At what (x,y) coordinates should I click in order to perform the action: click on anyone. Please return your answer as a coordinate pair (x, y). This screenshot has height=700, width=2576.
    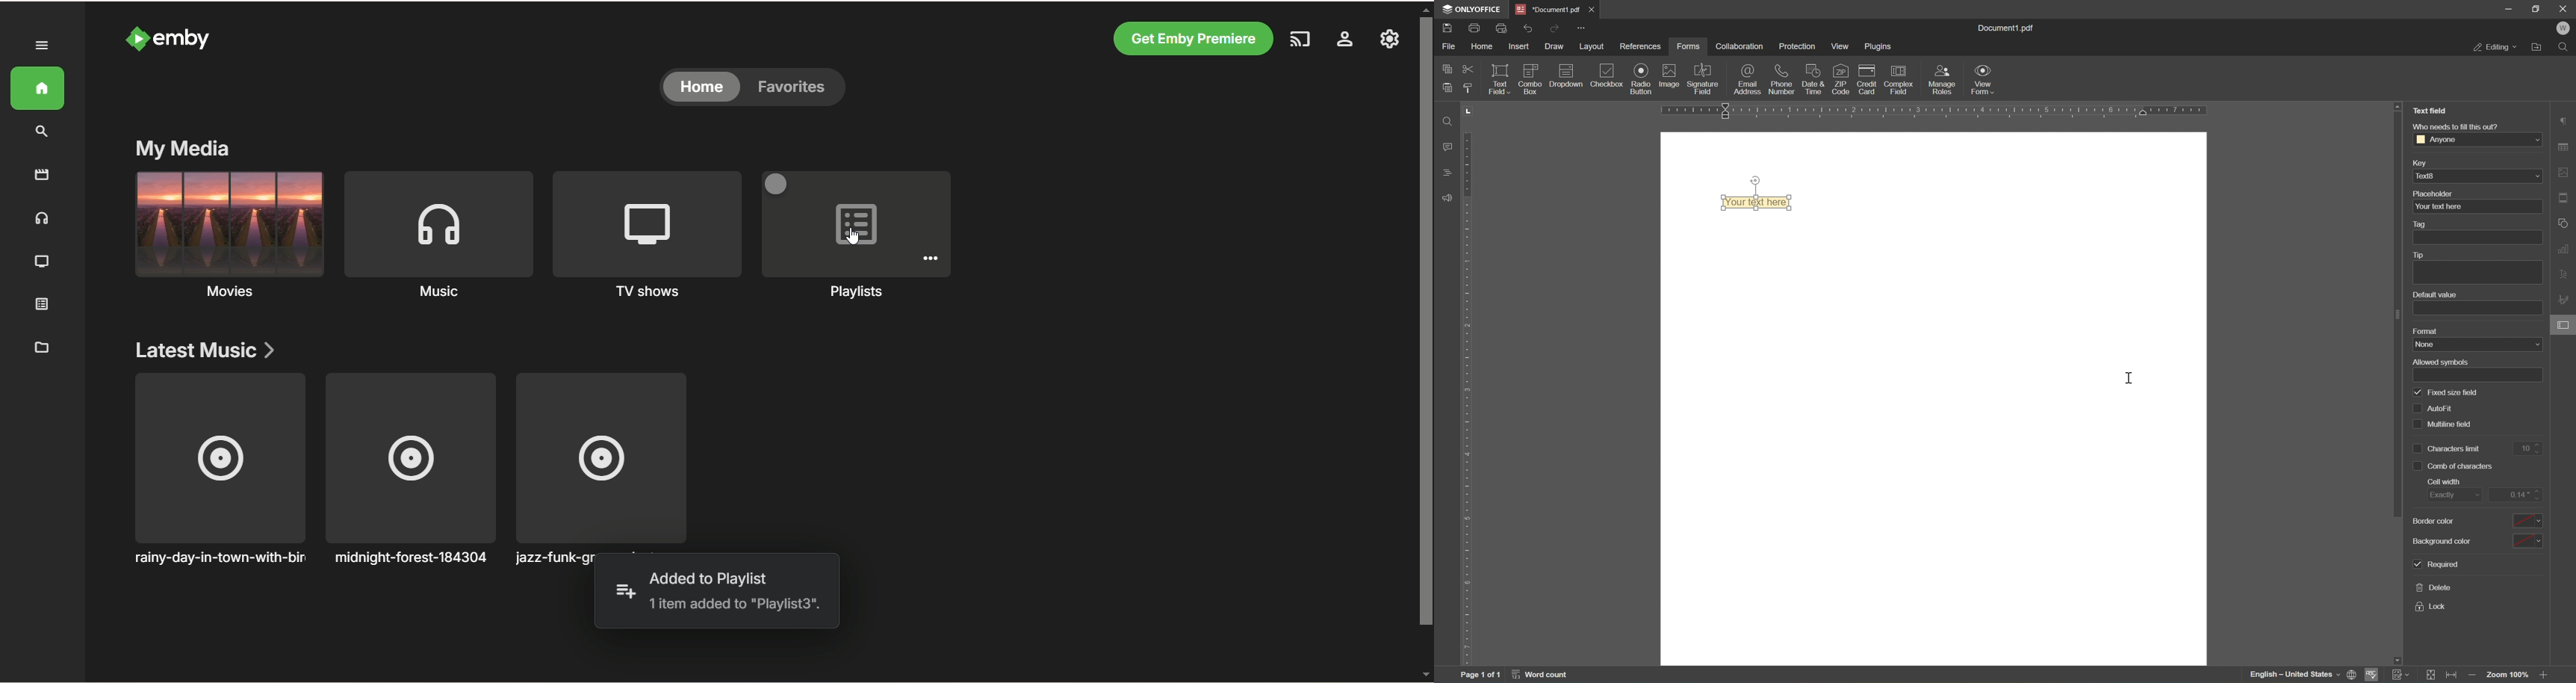
    Looking at the image, I should click on (2479, 140).